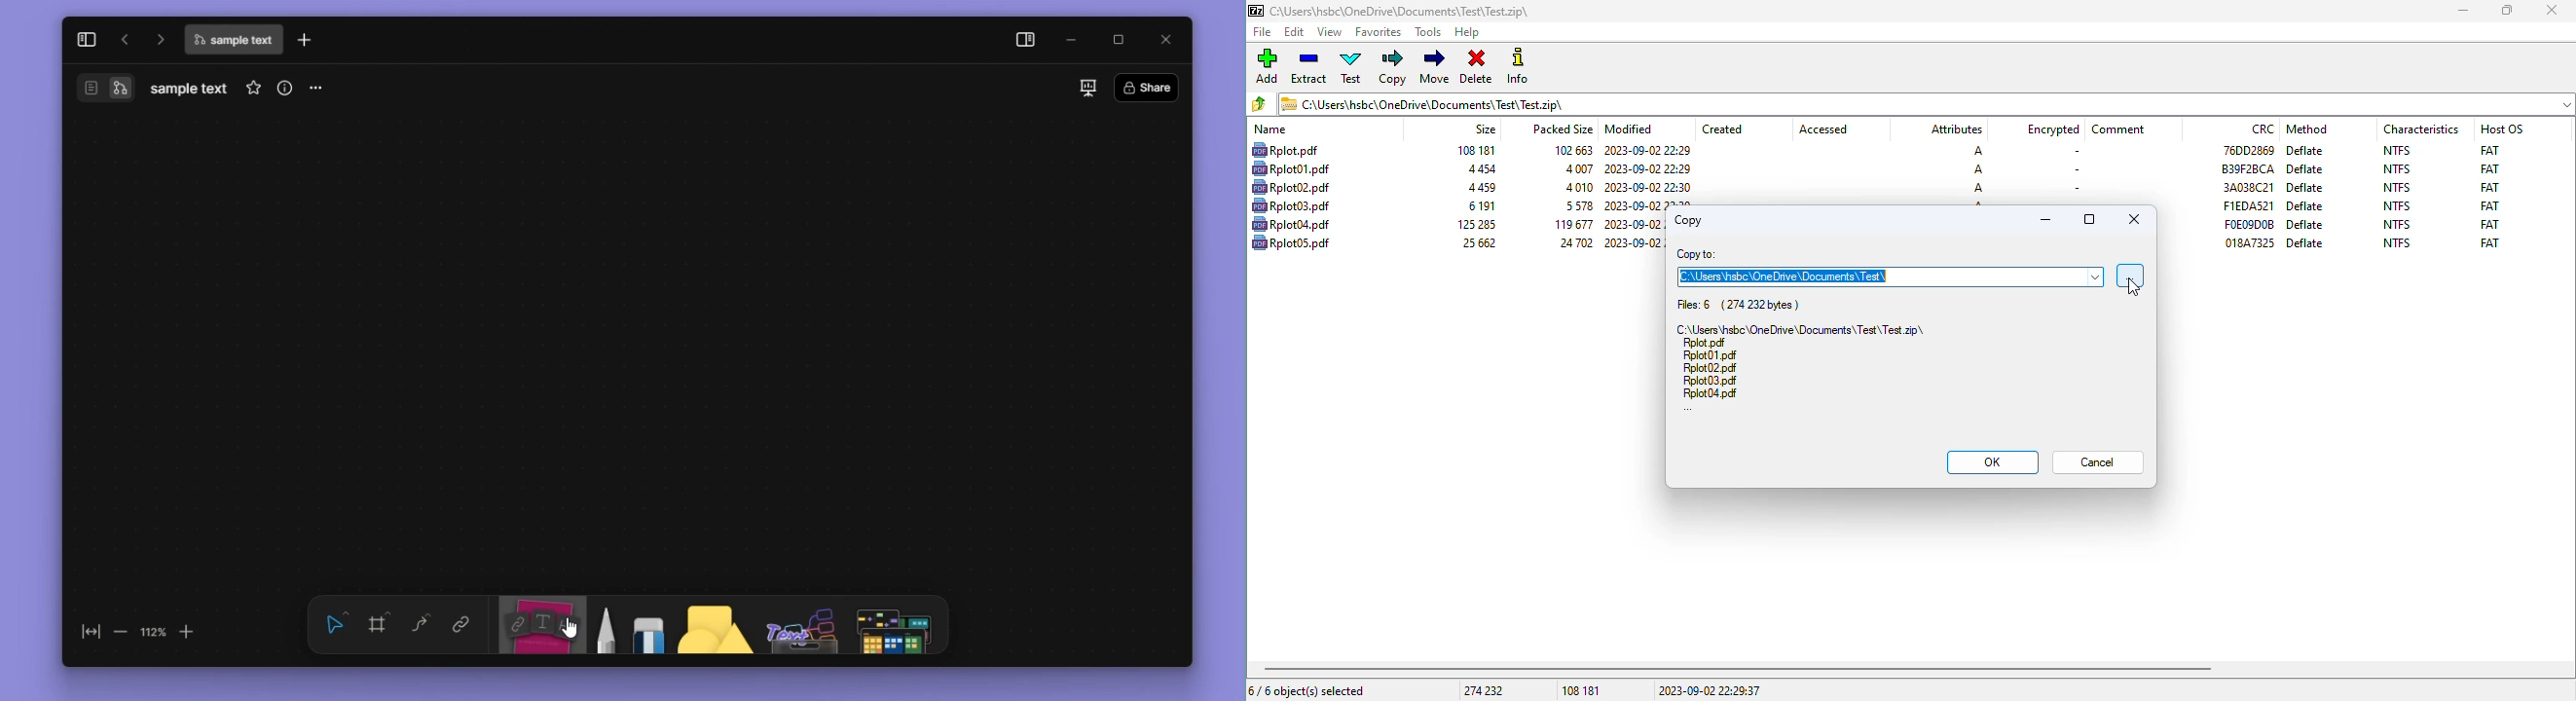 This screenshot has height=728, width=2576. What do you see at coordinates (2304, 206) in the screenshot?
I see `deflate` at bounding box center [2304, 206].